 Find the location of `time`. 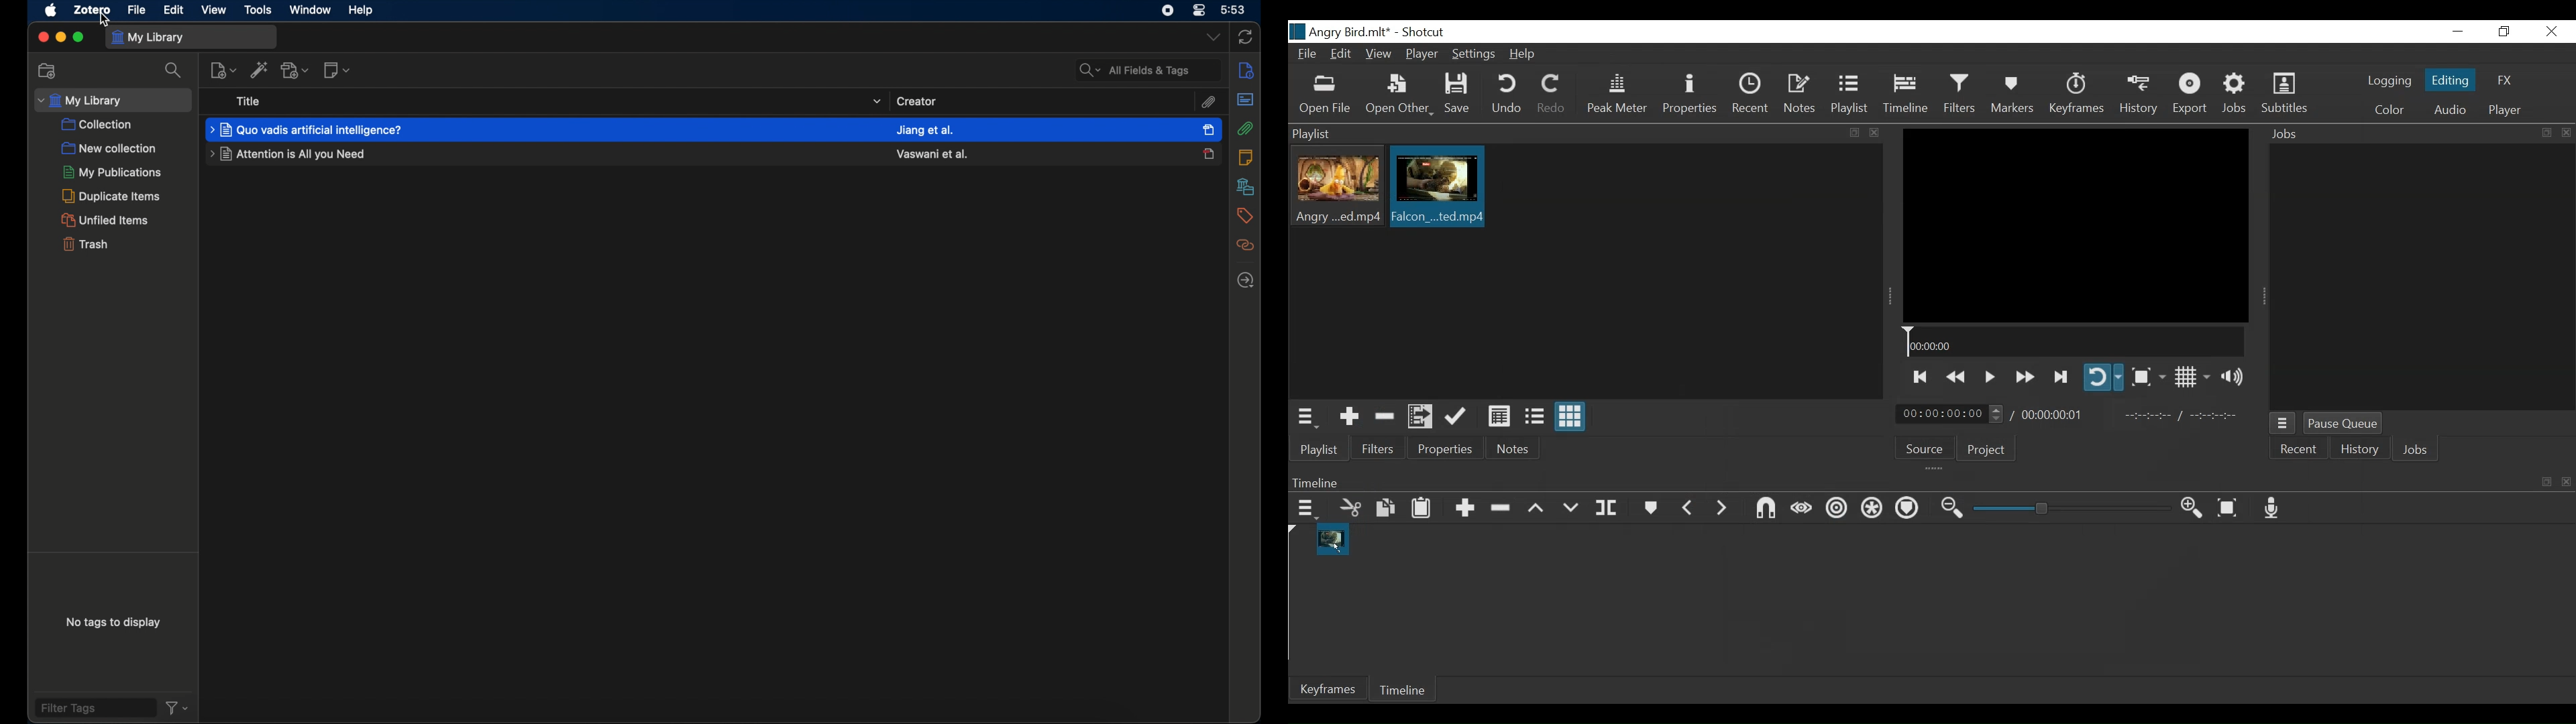

time is located at coordinates (1232, 10).